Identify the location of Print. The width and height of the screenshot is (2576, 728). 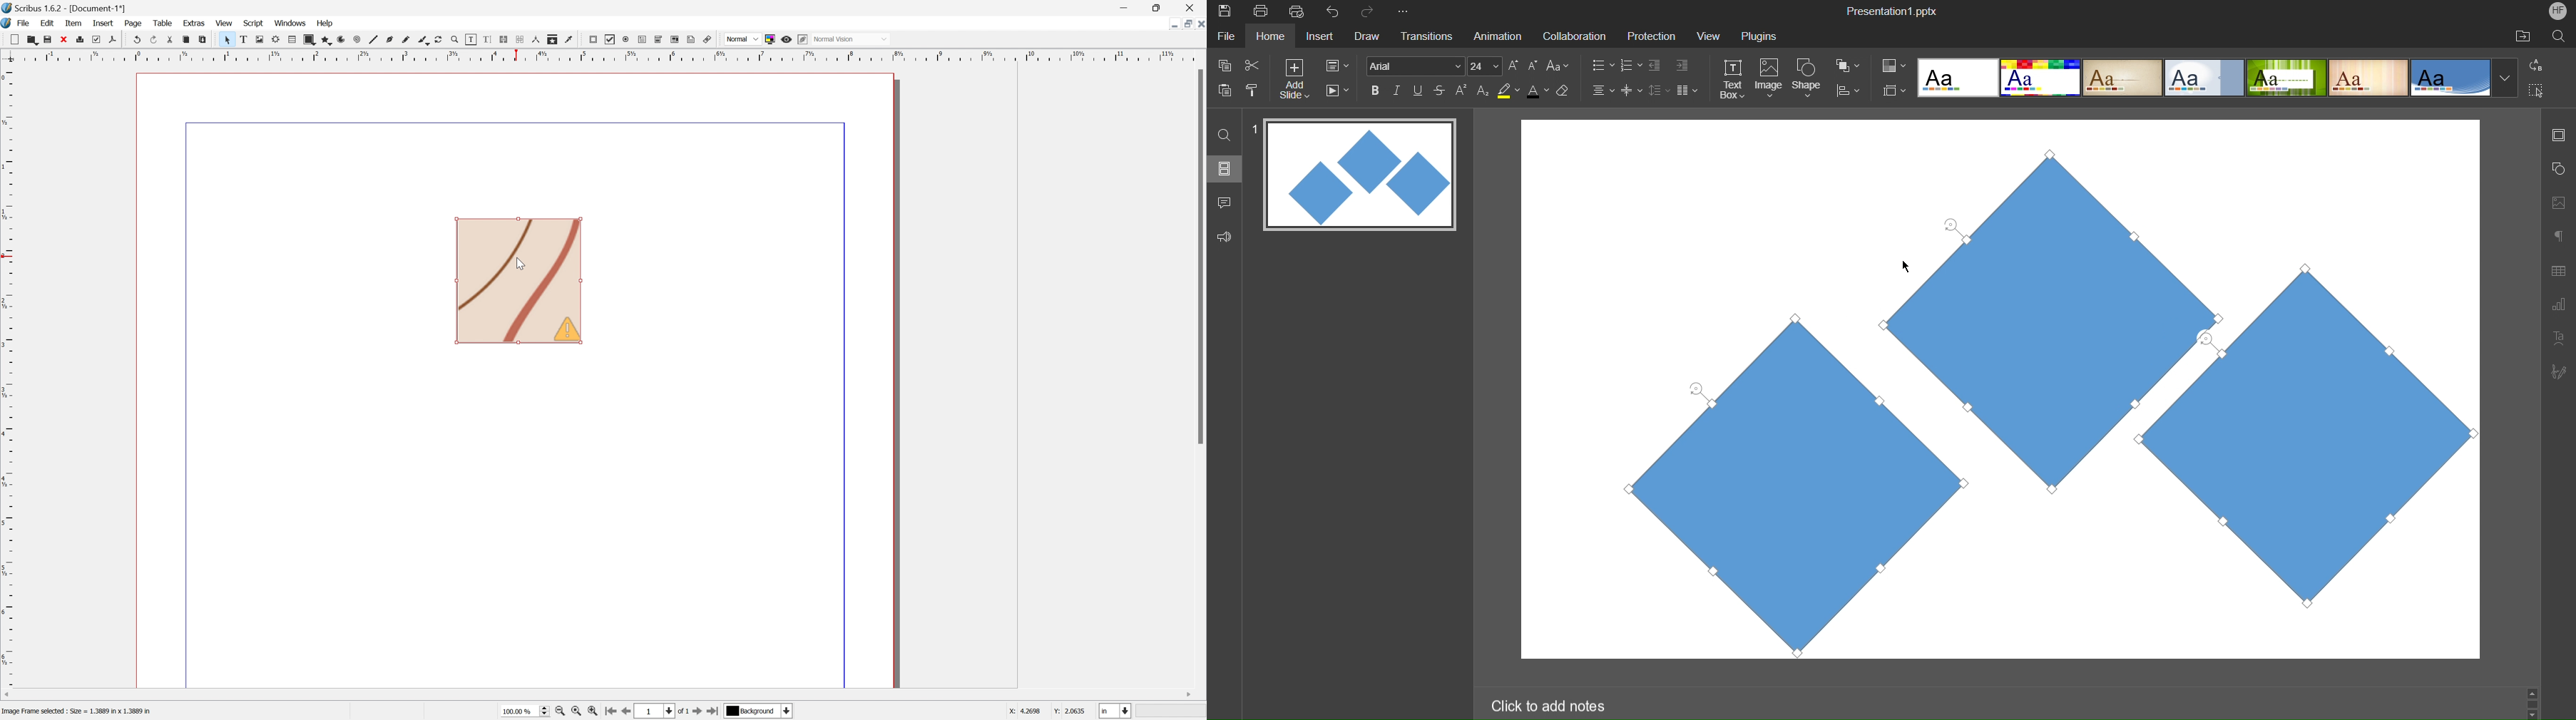
(83, 39).